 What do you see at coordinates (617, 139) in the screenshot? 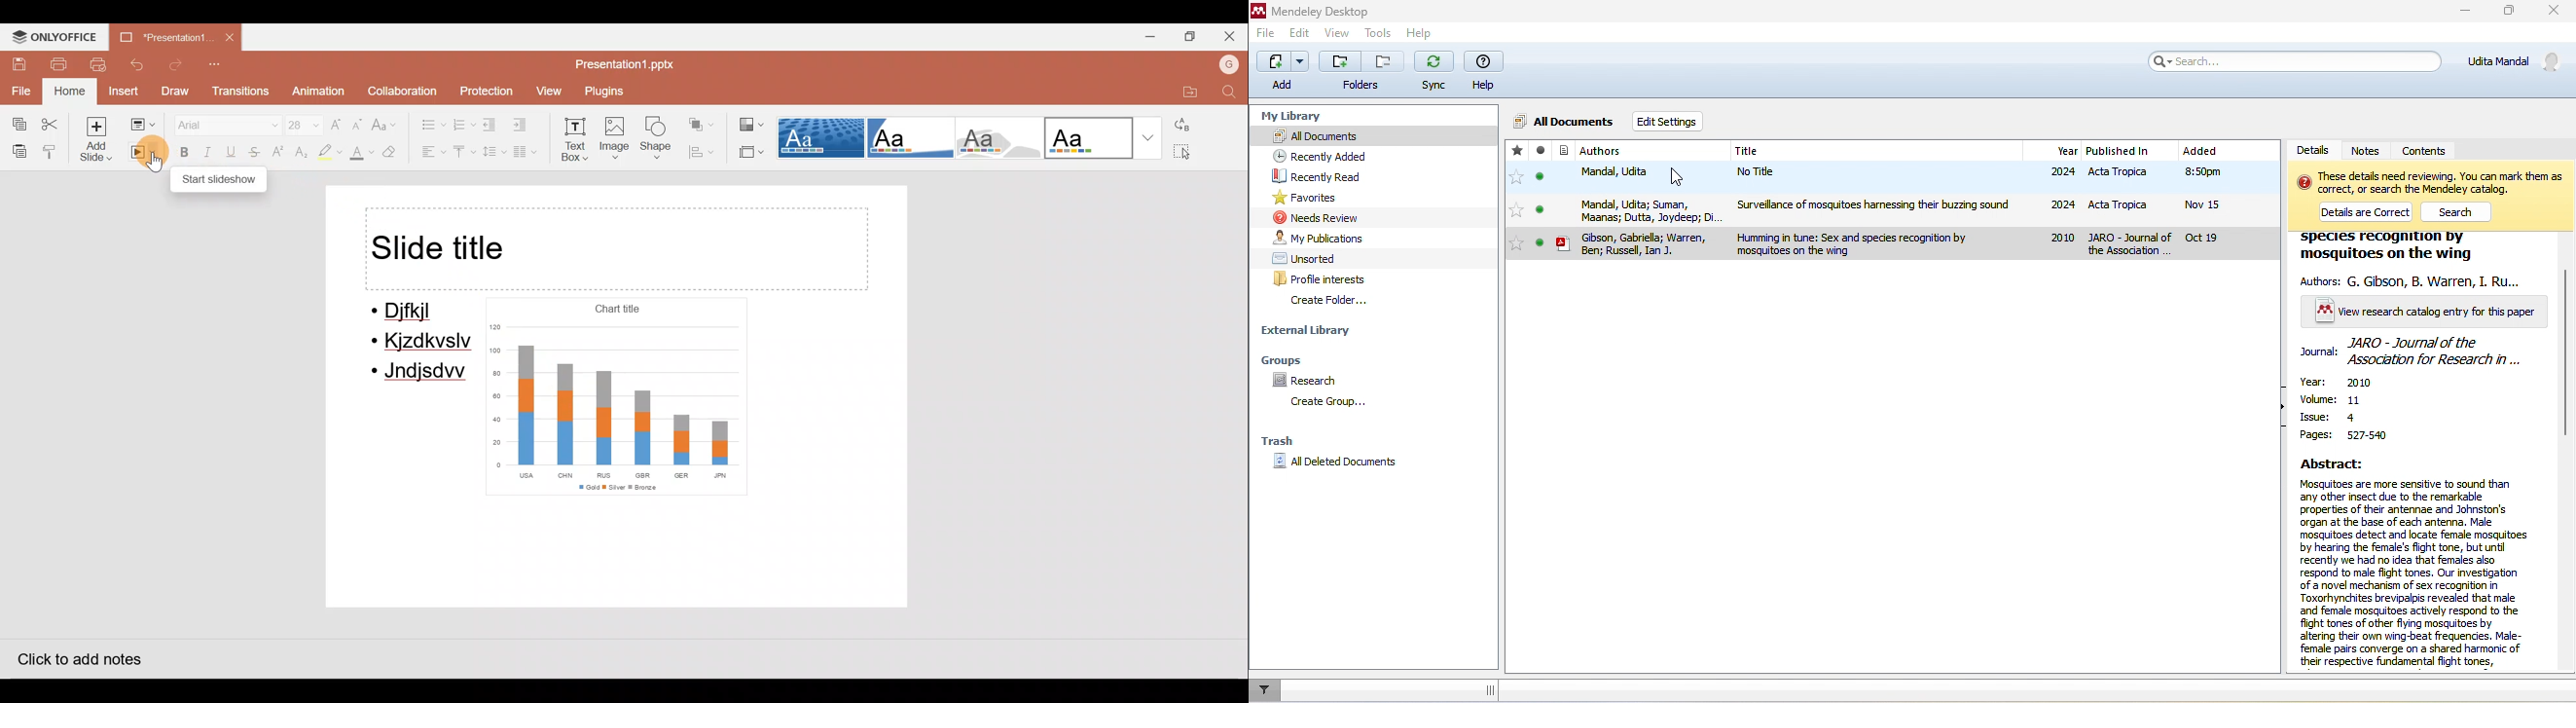
I see `Image` at bounding box center [617, 139].